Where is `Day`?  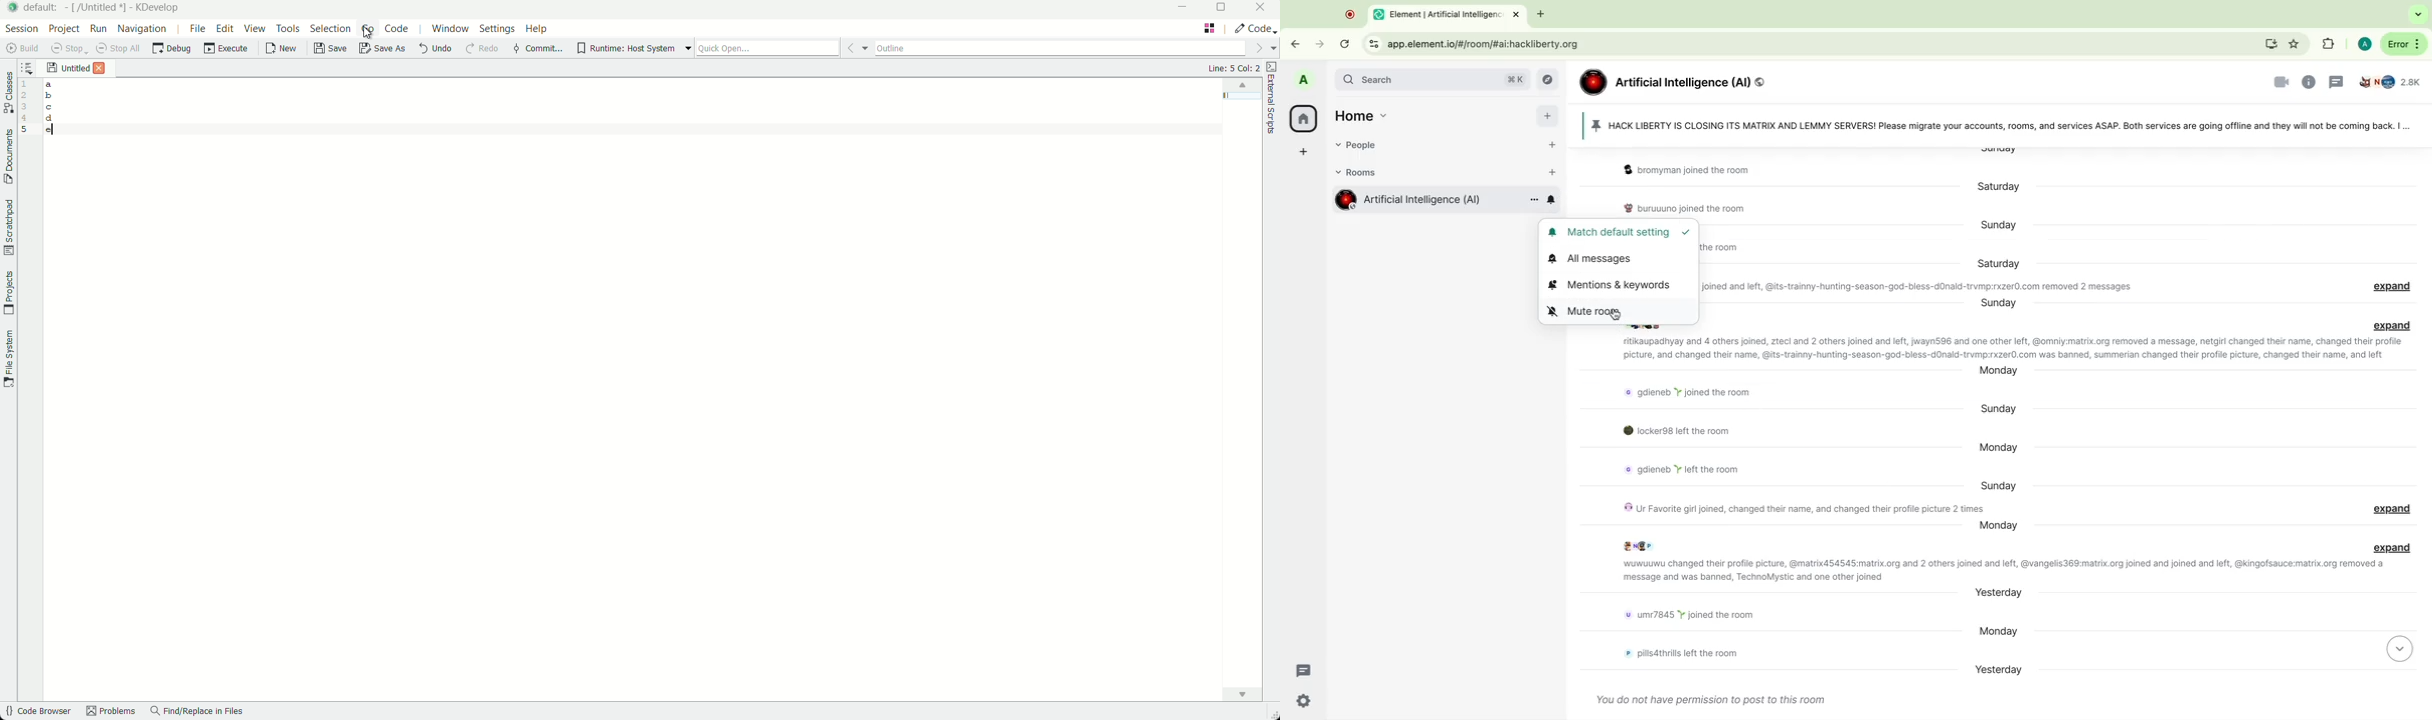 Day is located at coordinates (2001, 261).